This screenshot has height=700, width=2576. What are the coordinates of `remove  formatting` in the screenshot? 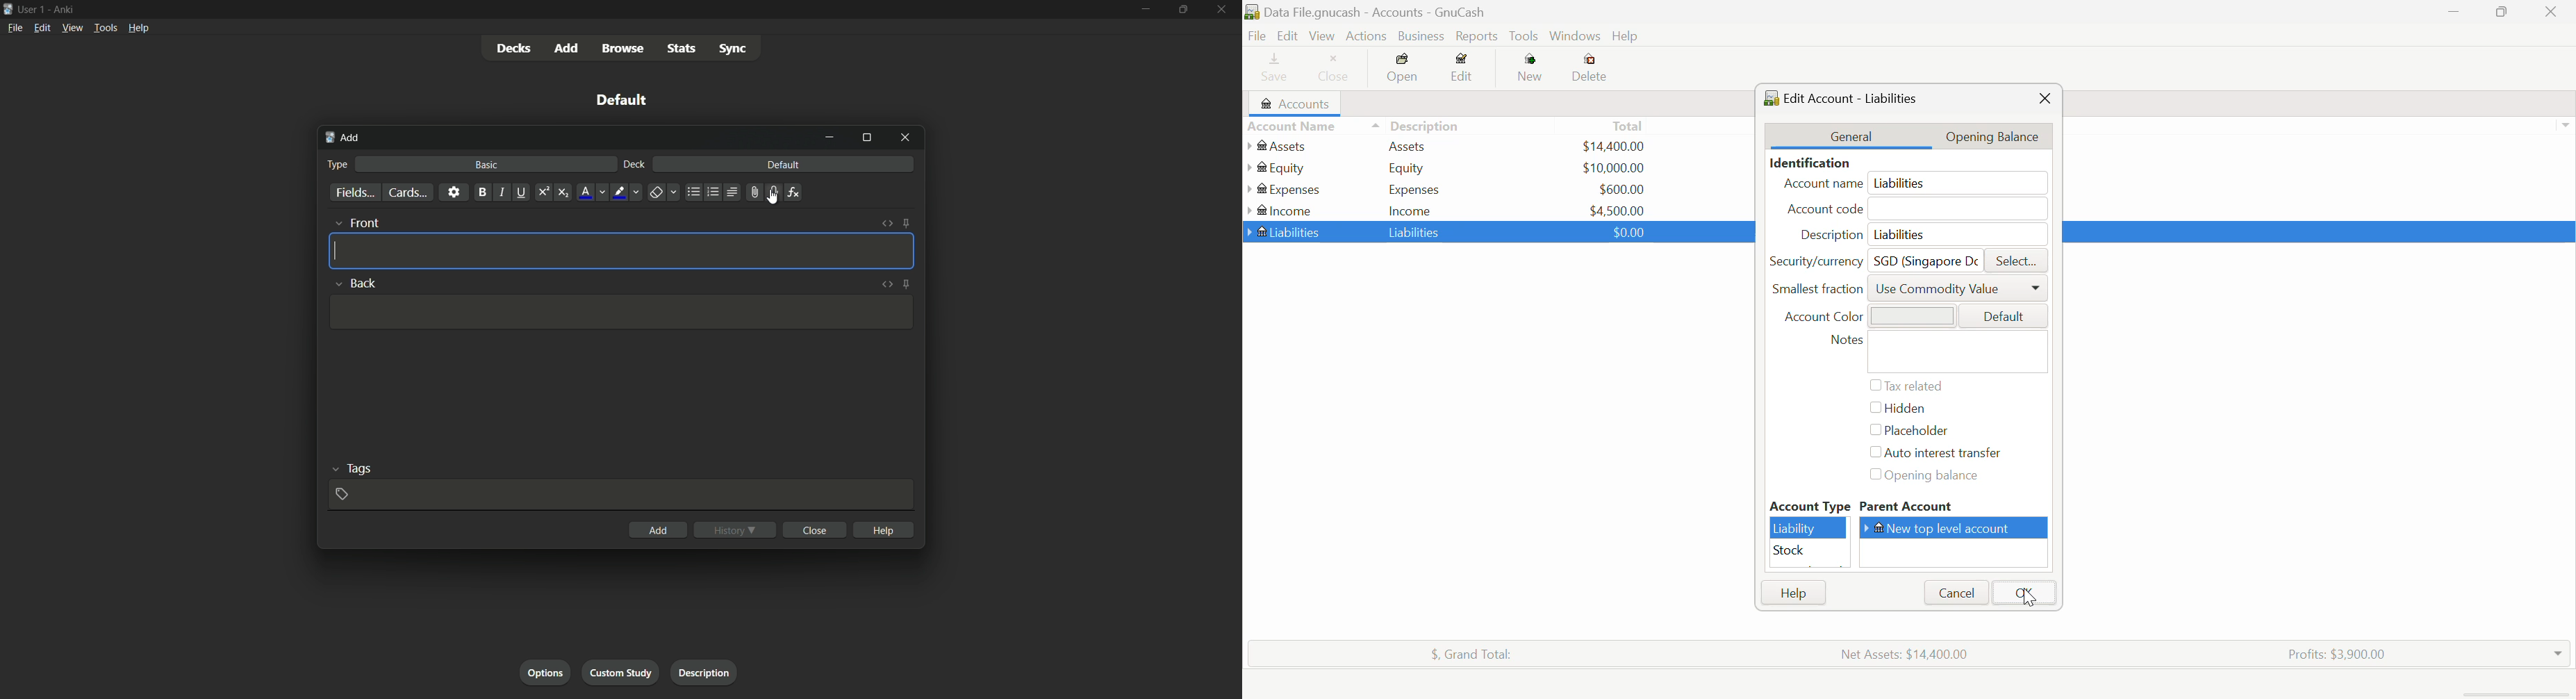 It's located at (656, 193).